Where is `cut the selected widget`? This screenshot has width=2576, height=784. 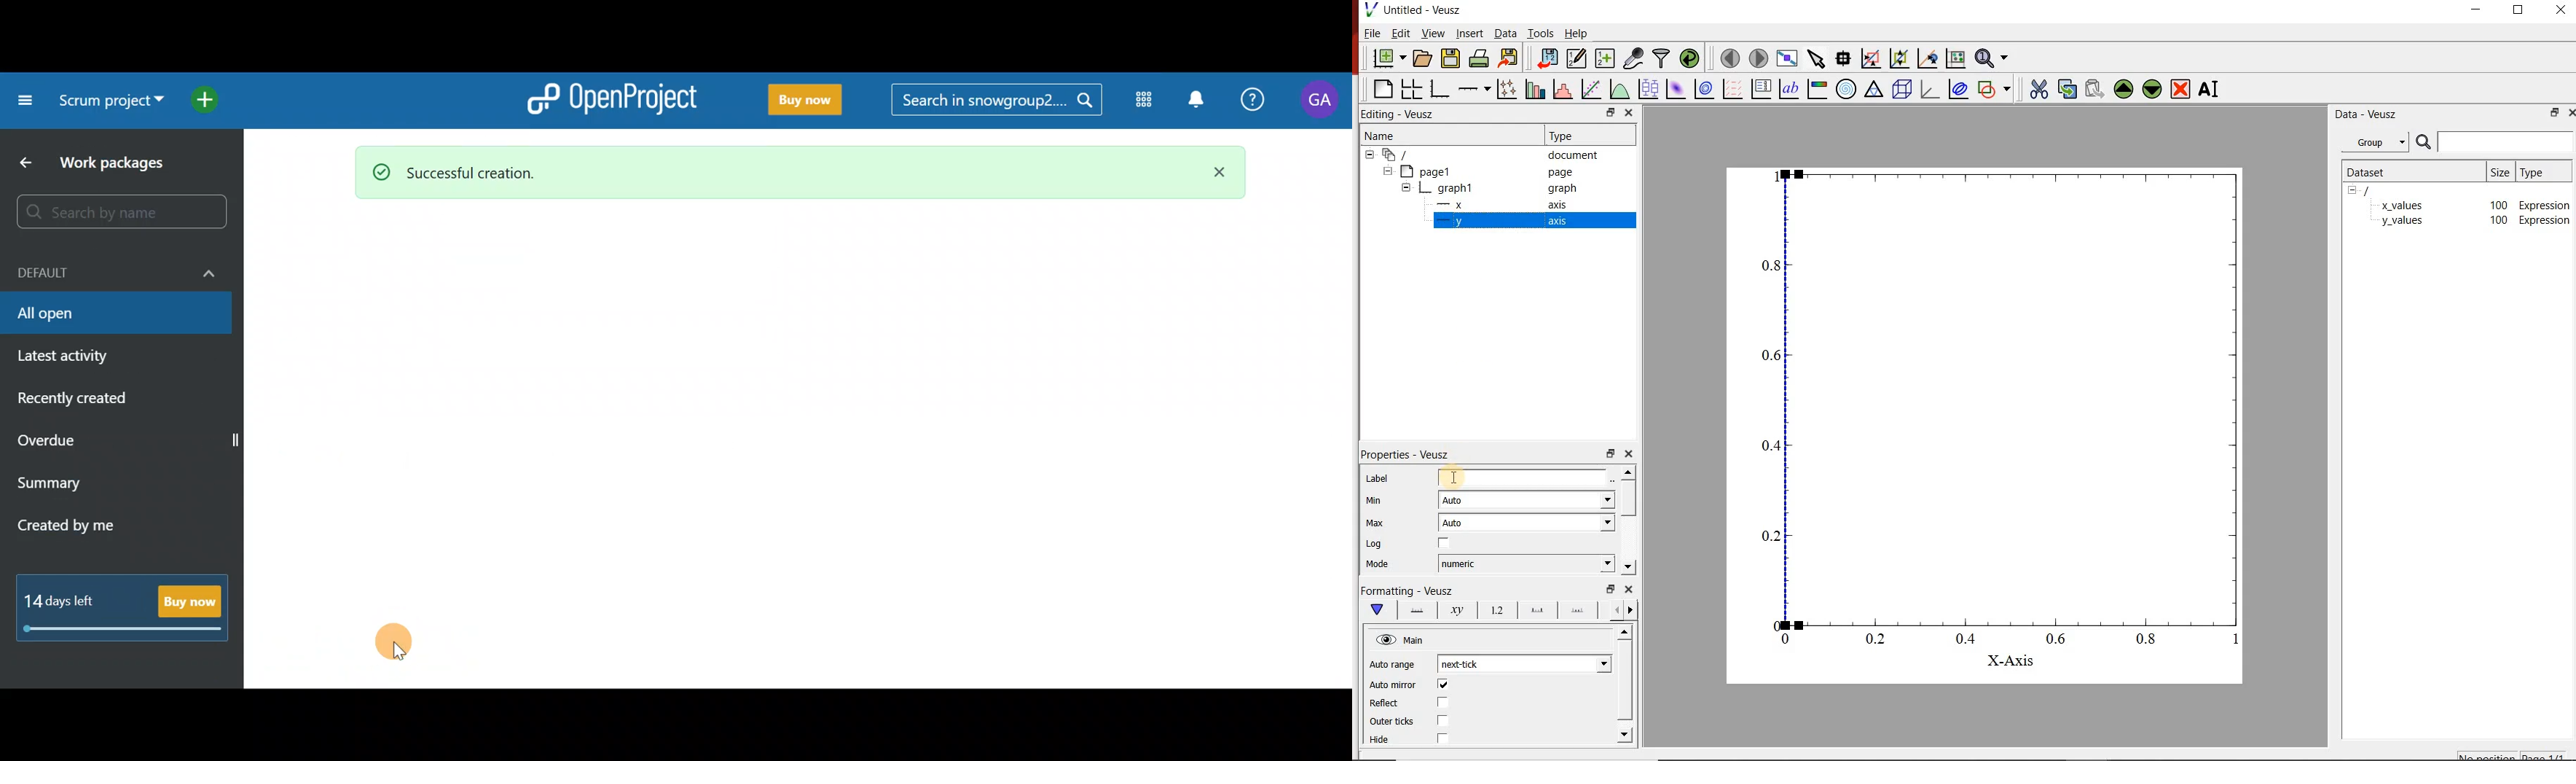 cut the selected widget is located at coordinates (2040, 90).